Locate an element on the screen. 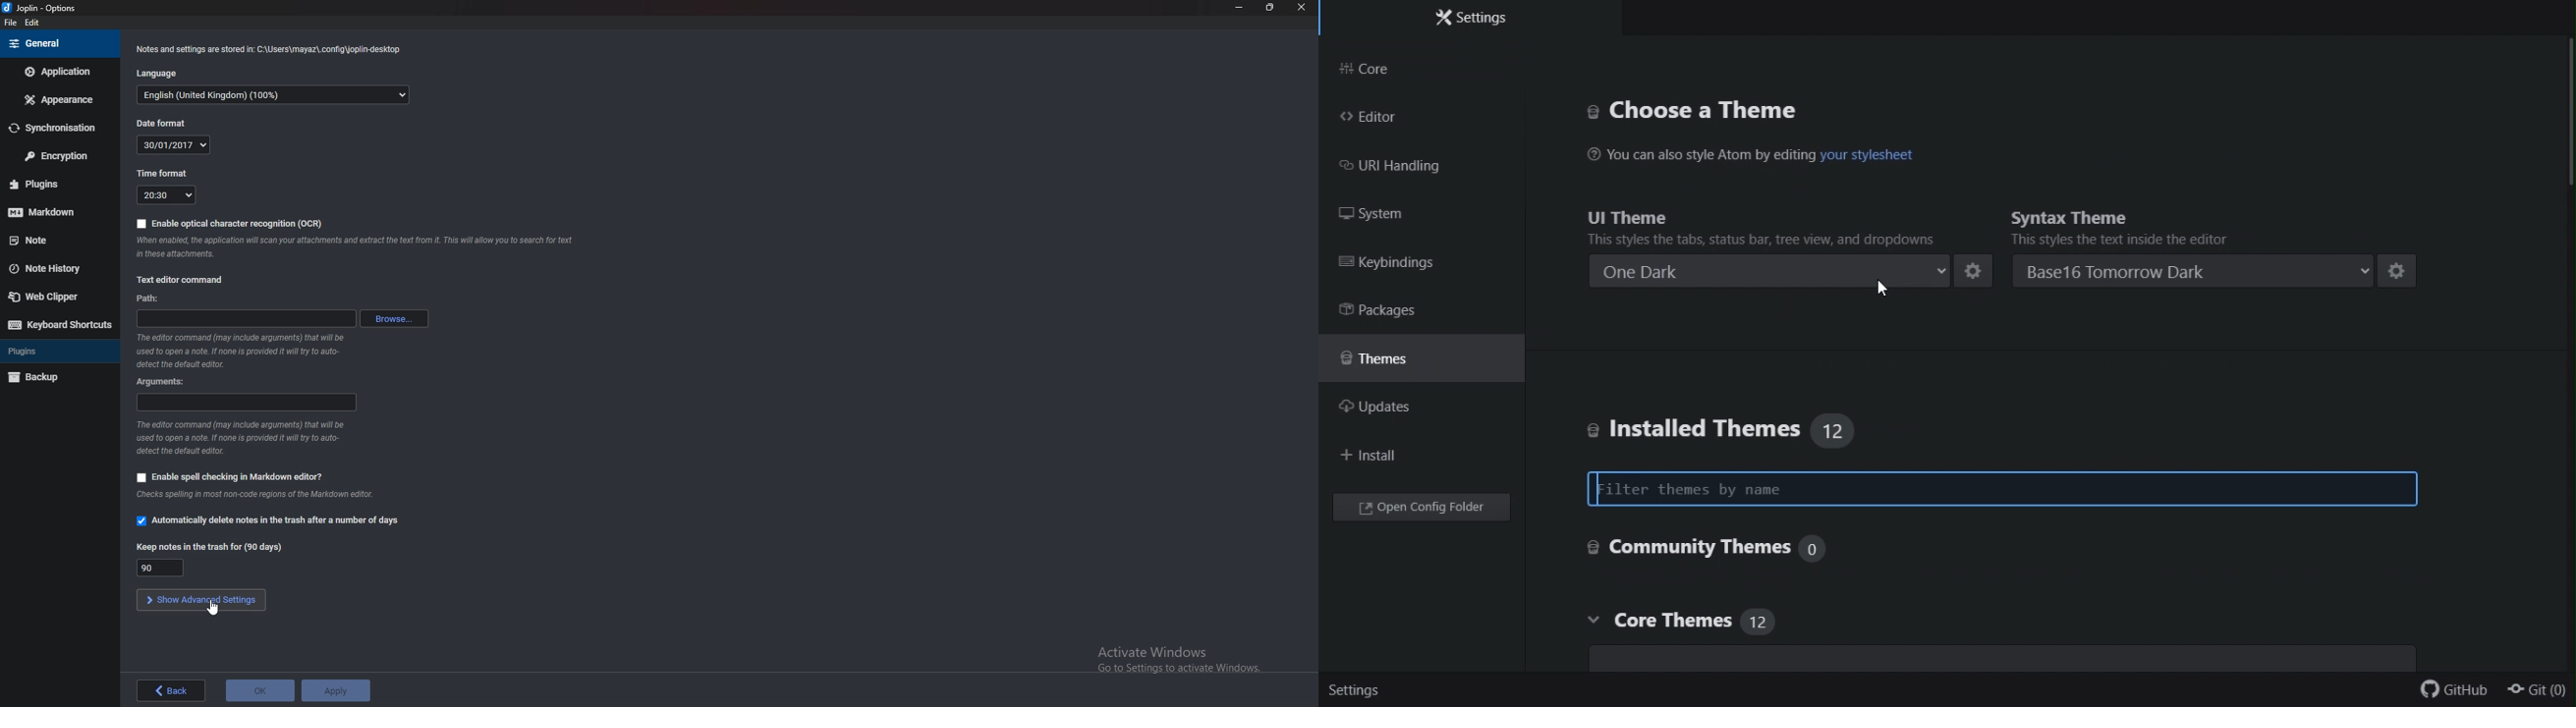 The height and width of the screenshot is (728, 2576). Resize is located at coordinates (1270, 8).